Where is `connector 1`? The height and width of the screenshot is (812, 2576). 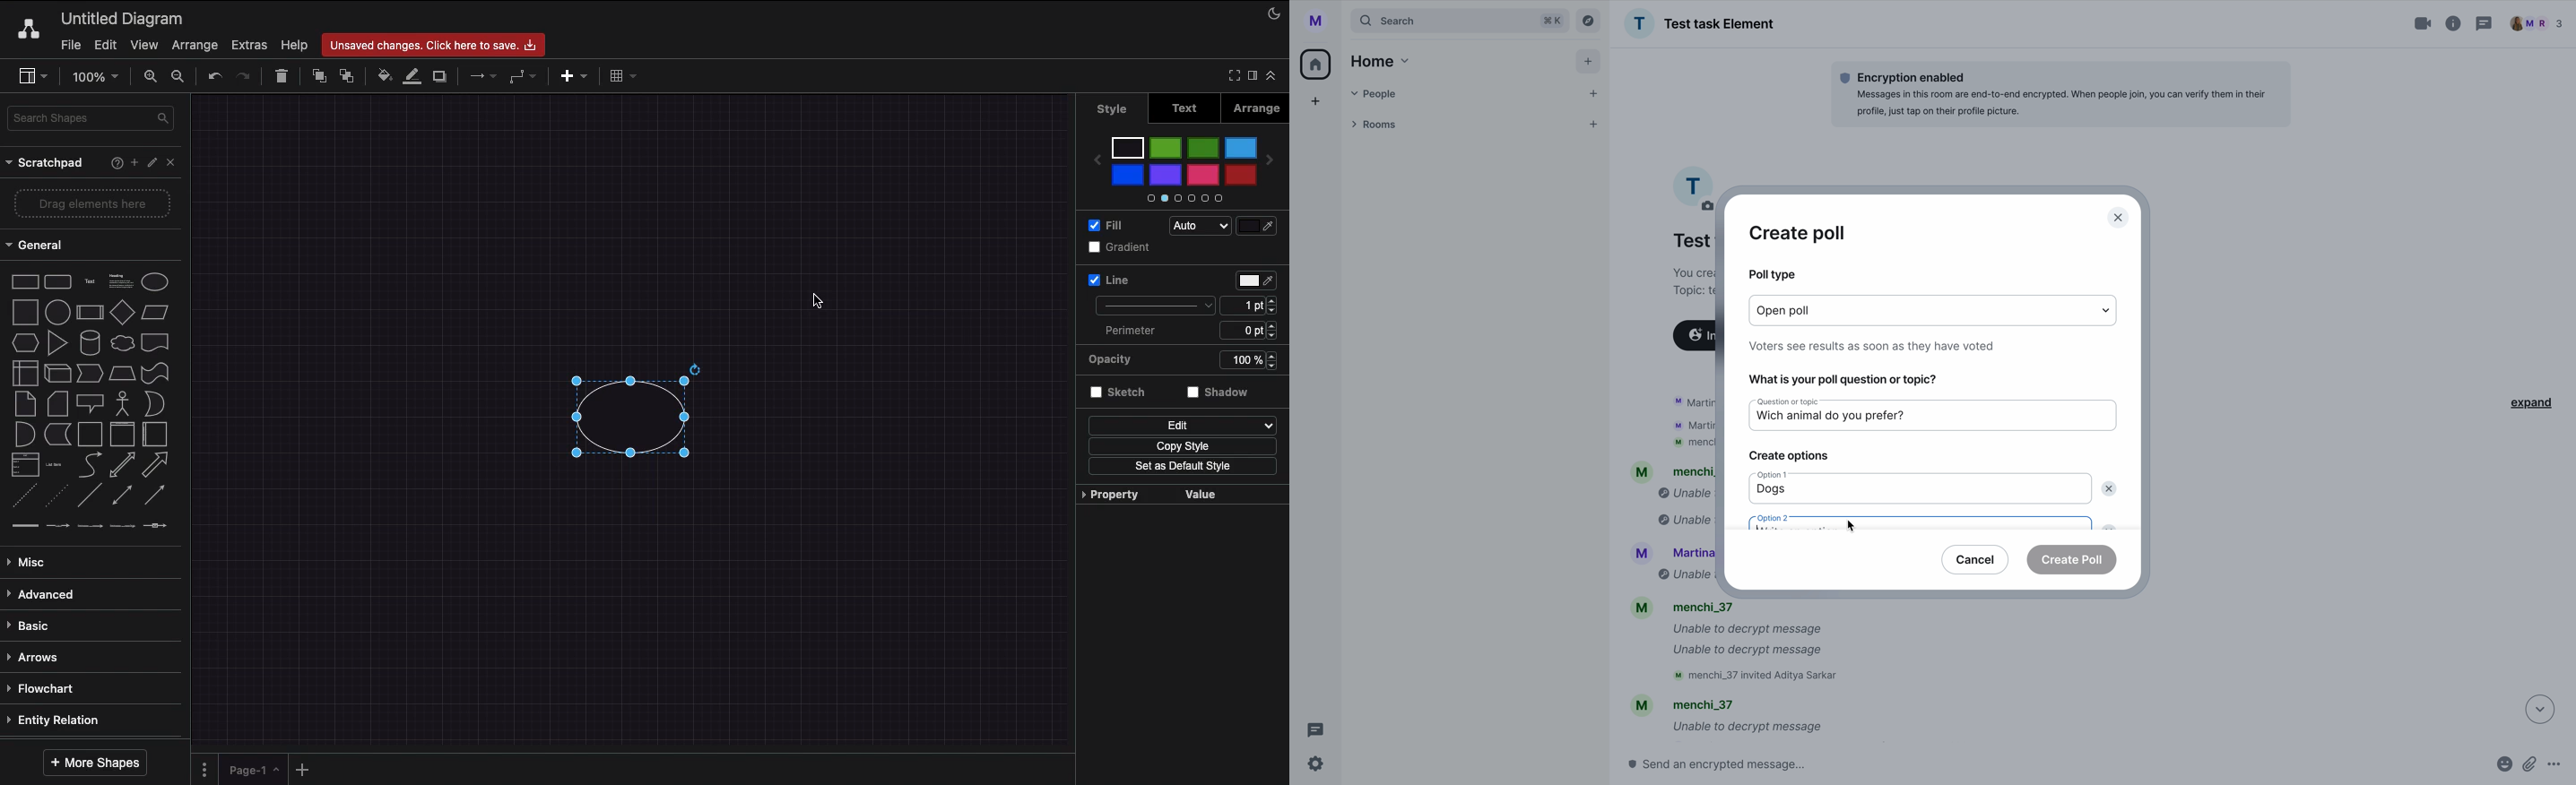 connector 1 is located at coordinates (22, 526).